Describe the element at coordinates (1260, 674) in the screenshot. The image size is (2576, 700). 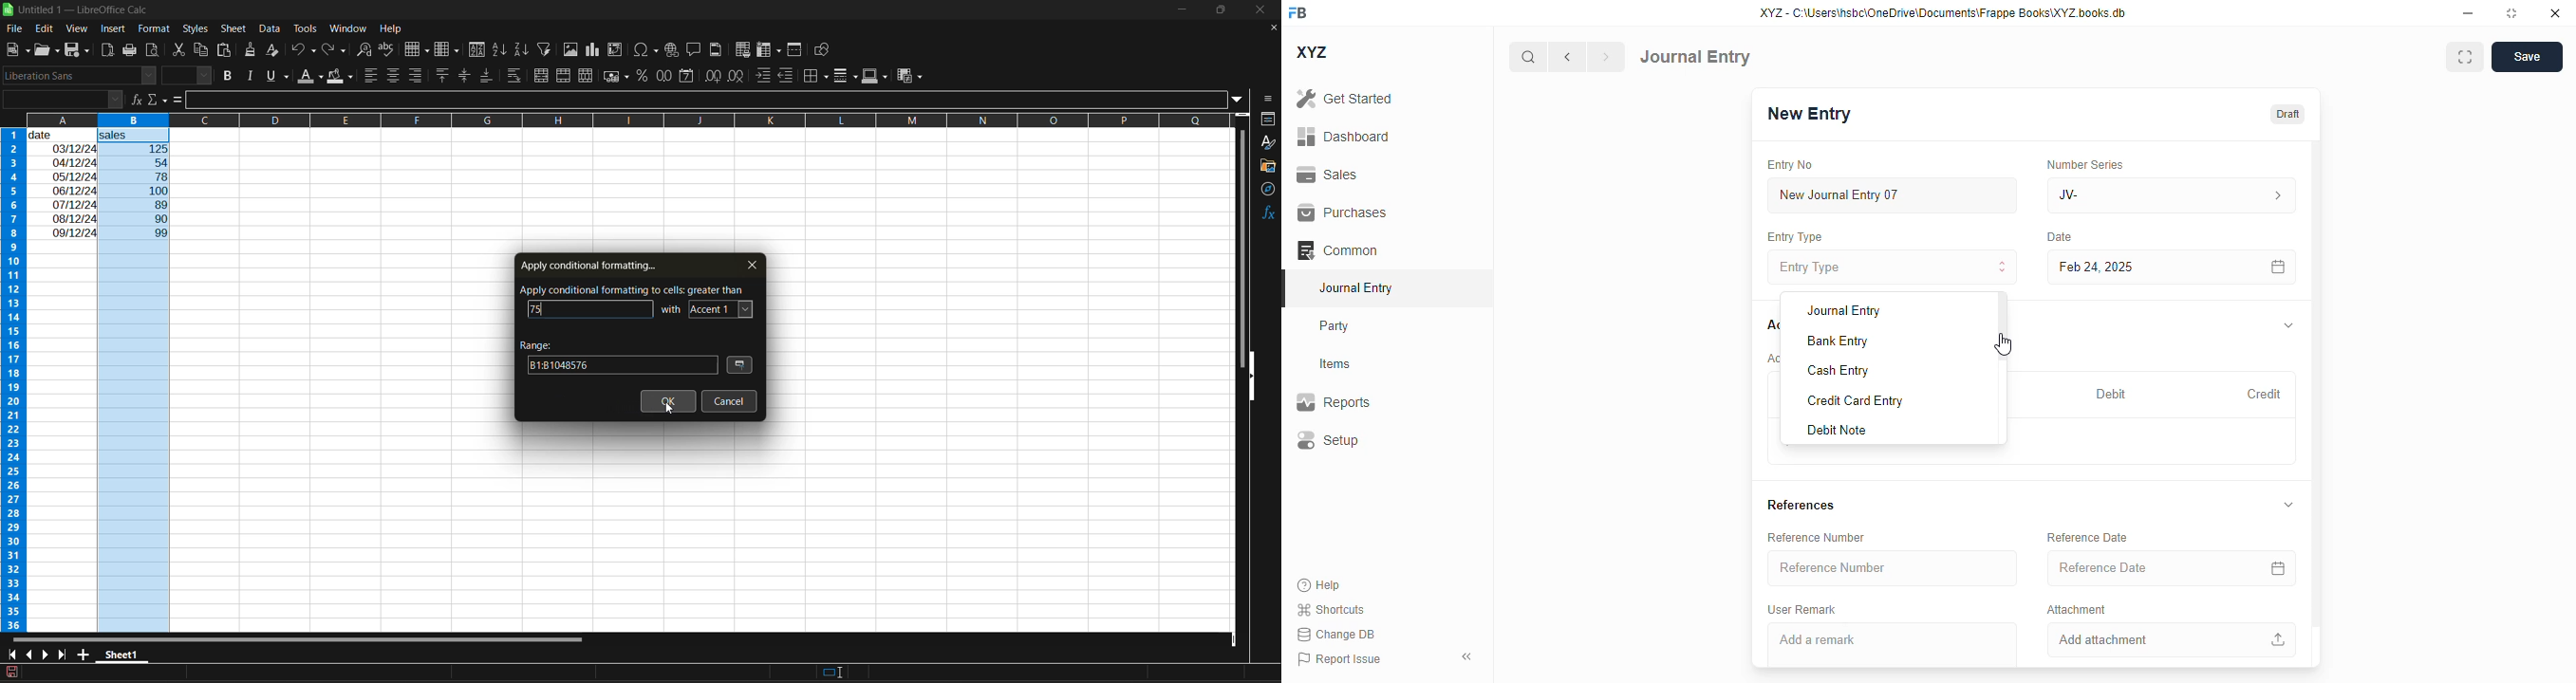
I see `zoom factor` at that location.